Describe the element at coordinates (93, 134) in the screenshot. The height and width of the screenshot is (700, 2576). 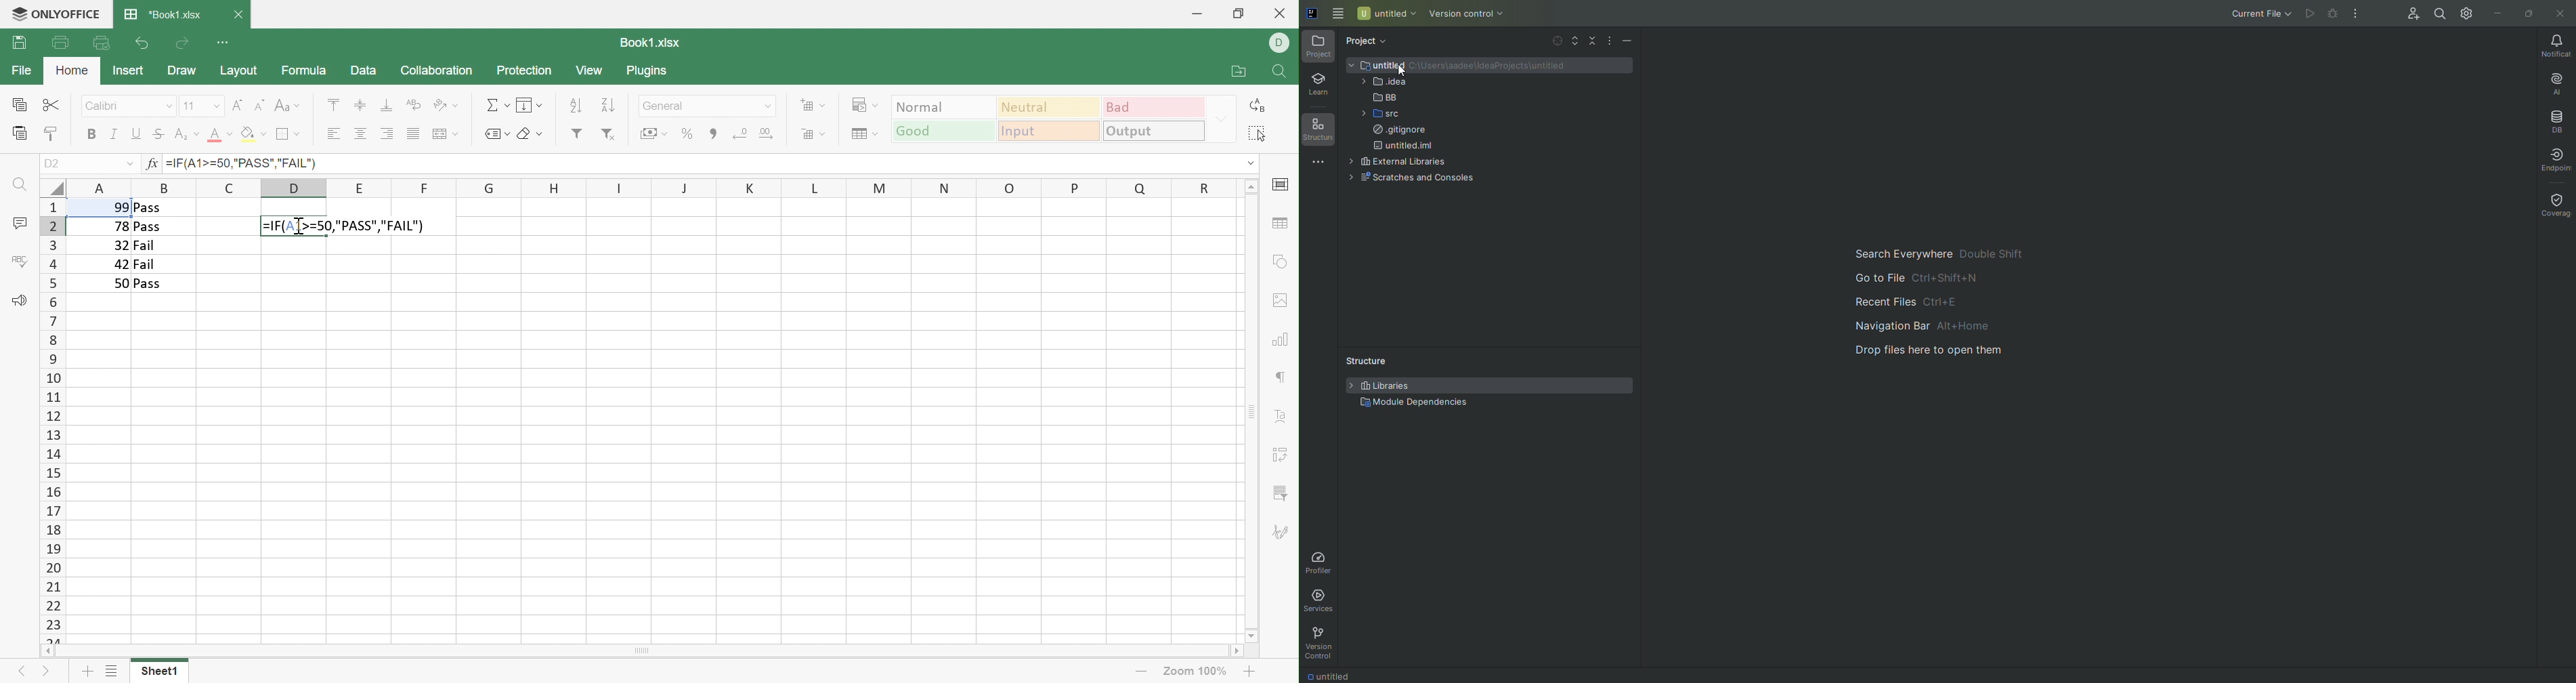
I see `Bold` at that location.